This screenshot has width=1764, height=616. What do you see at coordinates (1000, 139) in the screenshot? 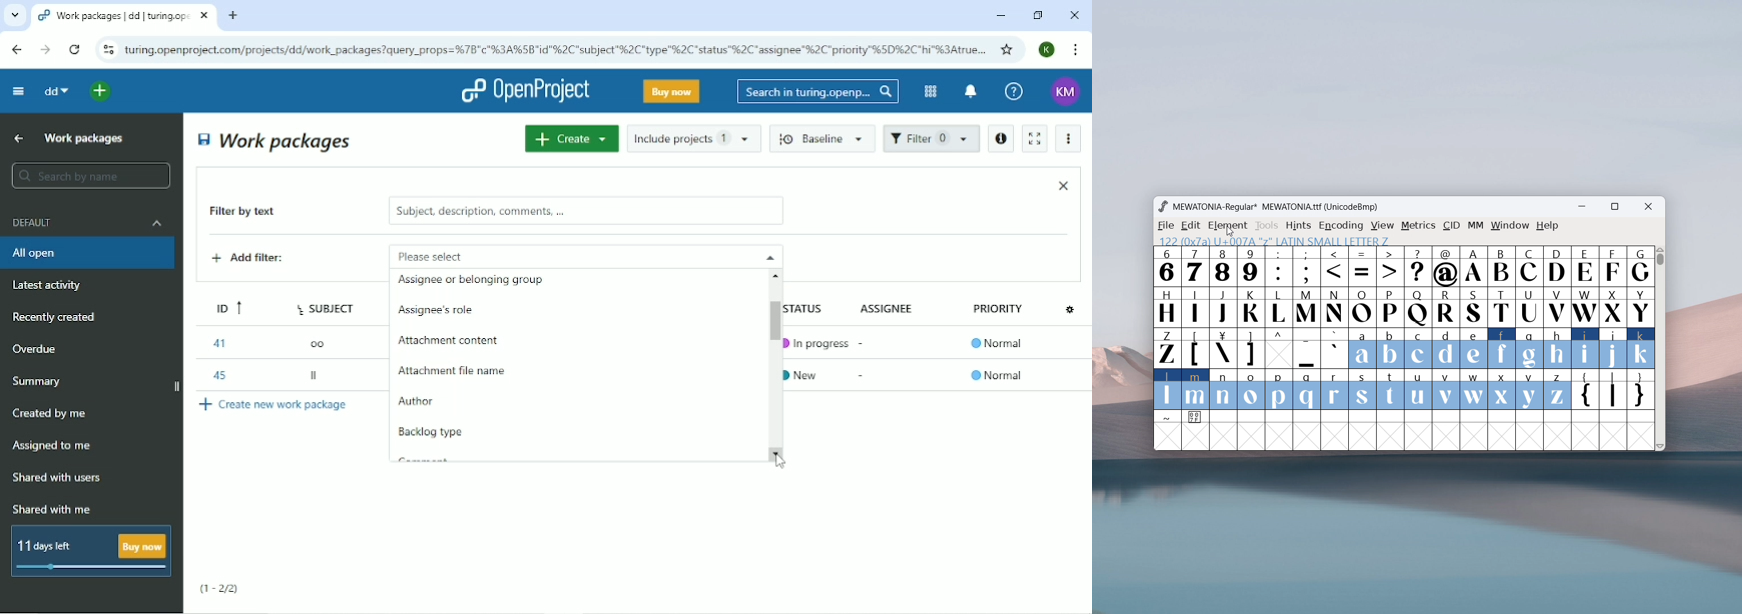
I see `Open details view` at bounding box center [1000, 139].